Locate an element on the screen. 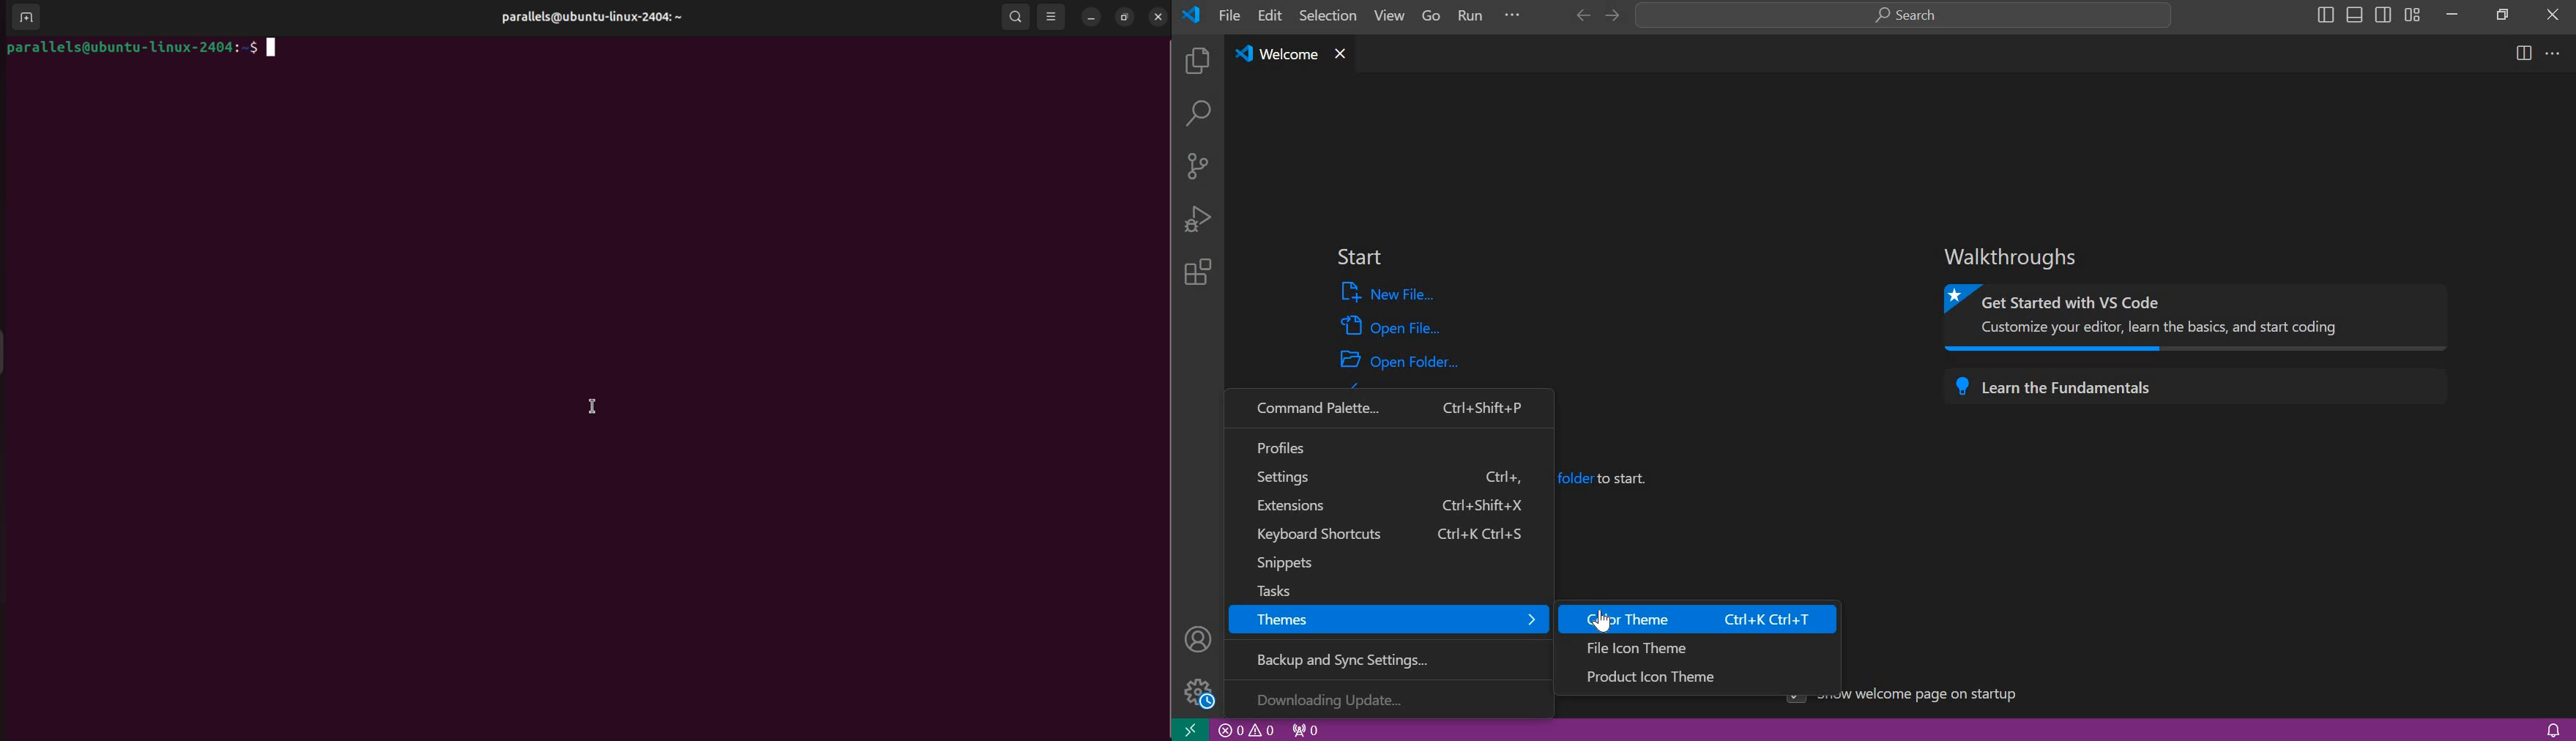  file is located at coordinates (1229, 15).